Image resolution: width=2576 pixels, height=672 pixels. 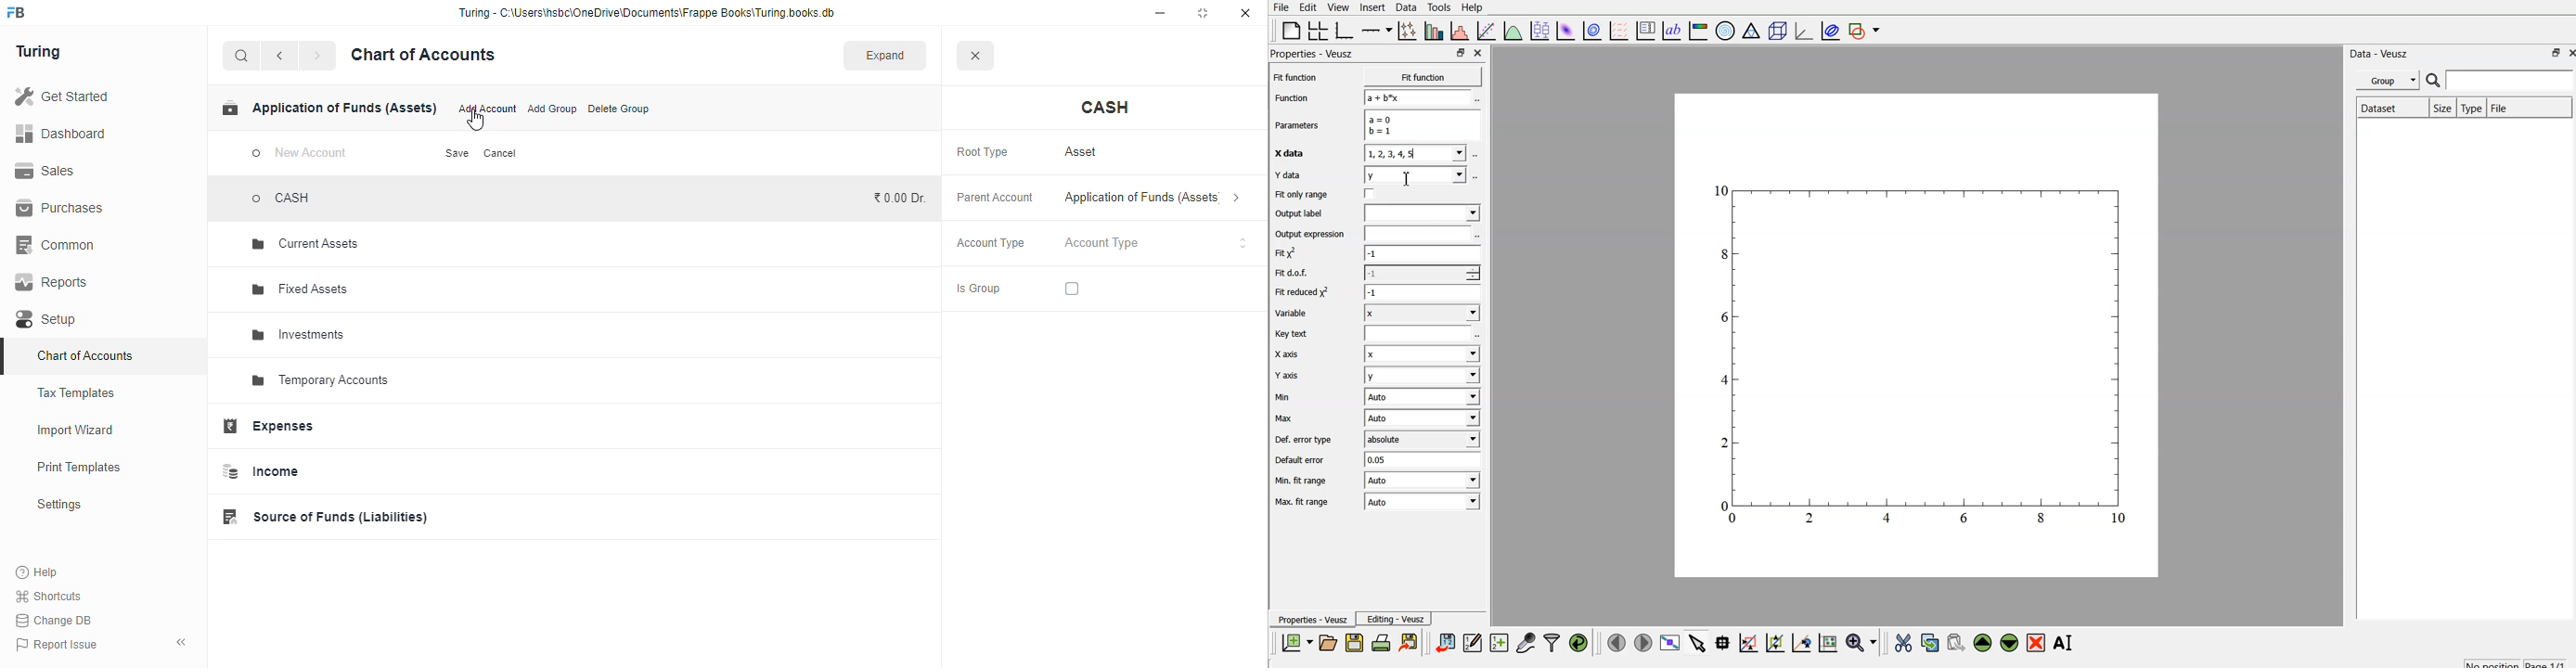 I want to click on -1, so click(x=1421, y=254).